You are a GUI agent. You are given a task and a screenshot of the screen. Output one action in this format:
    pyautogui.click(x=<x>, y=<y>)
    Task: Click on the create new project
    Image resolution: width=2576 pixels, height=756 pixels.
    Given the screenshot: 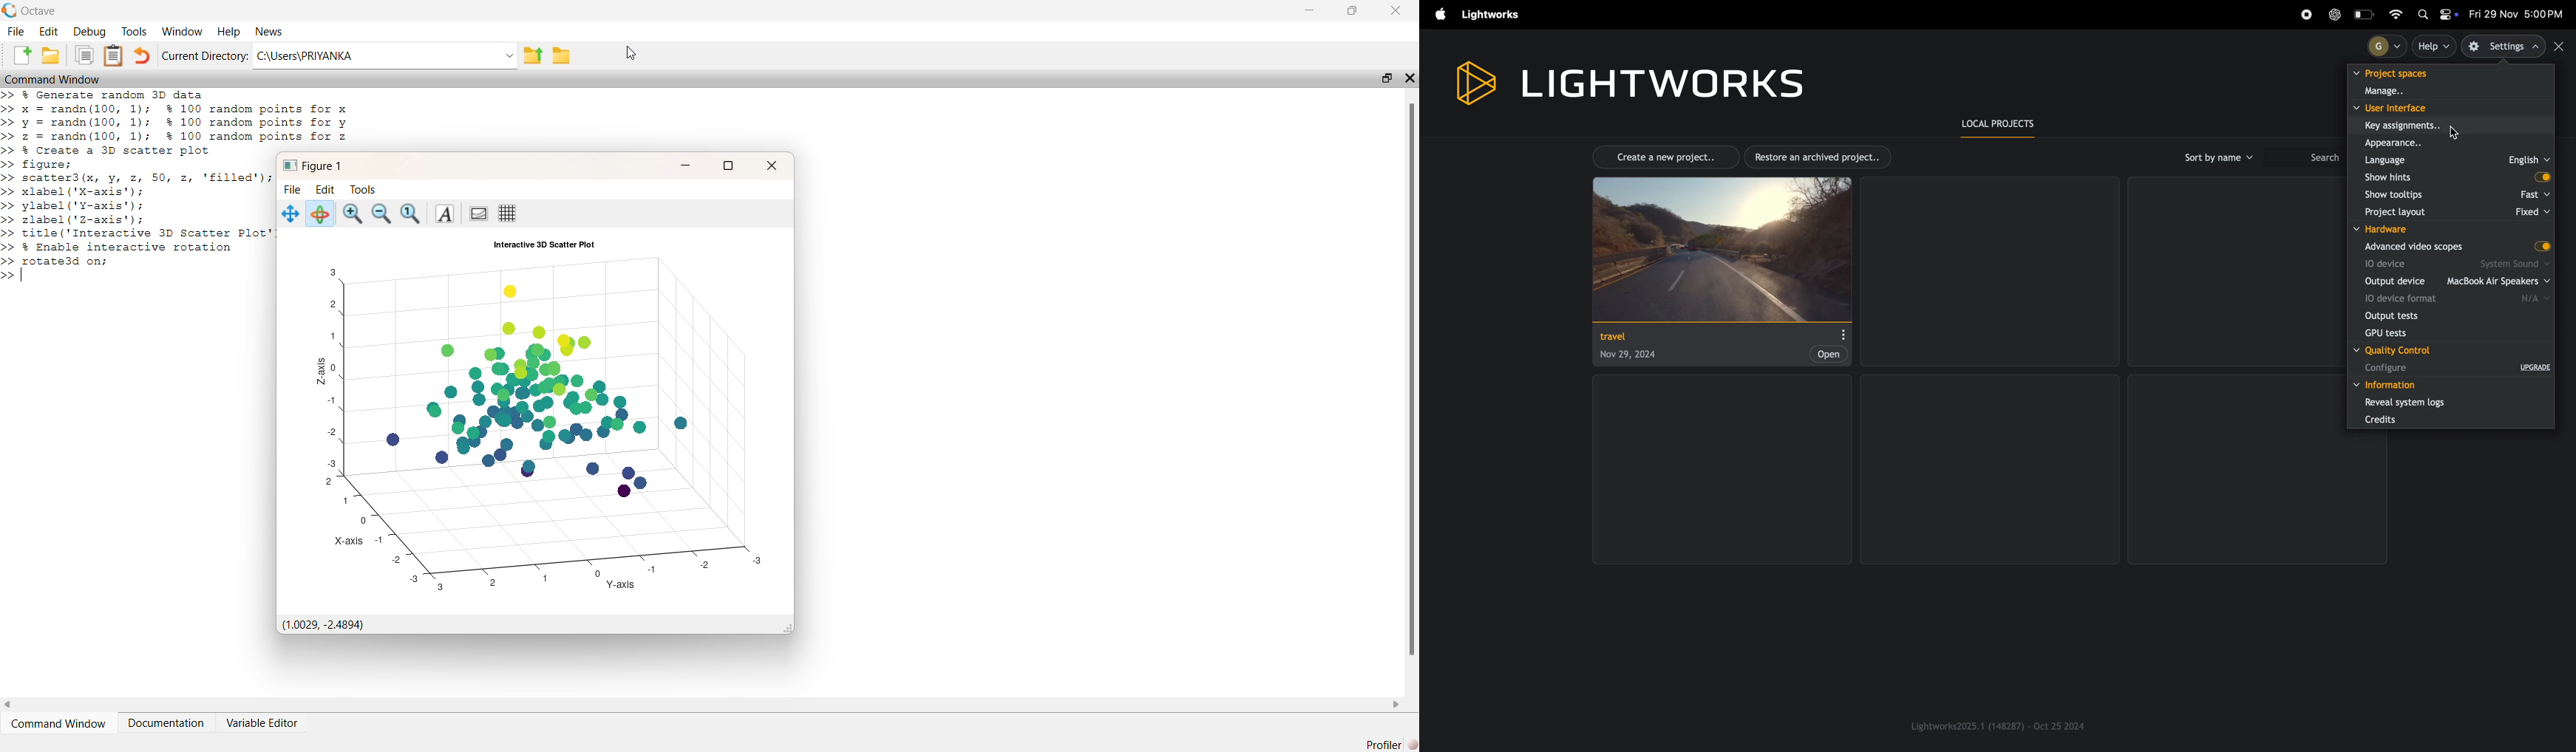 What is the action you would take?
    pyautogui.click(x=1660, y=156)
    